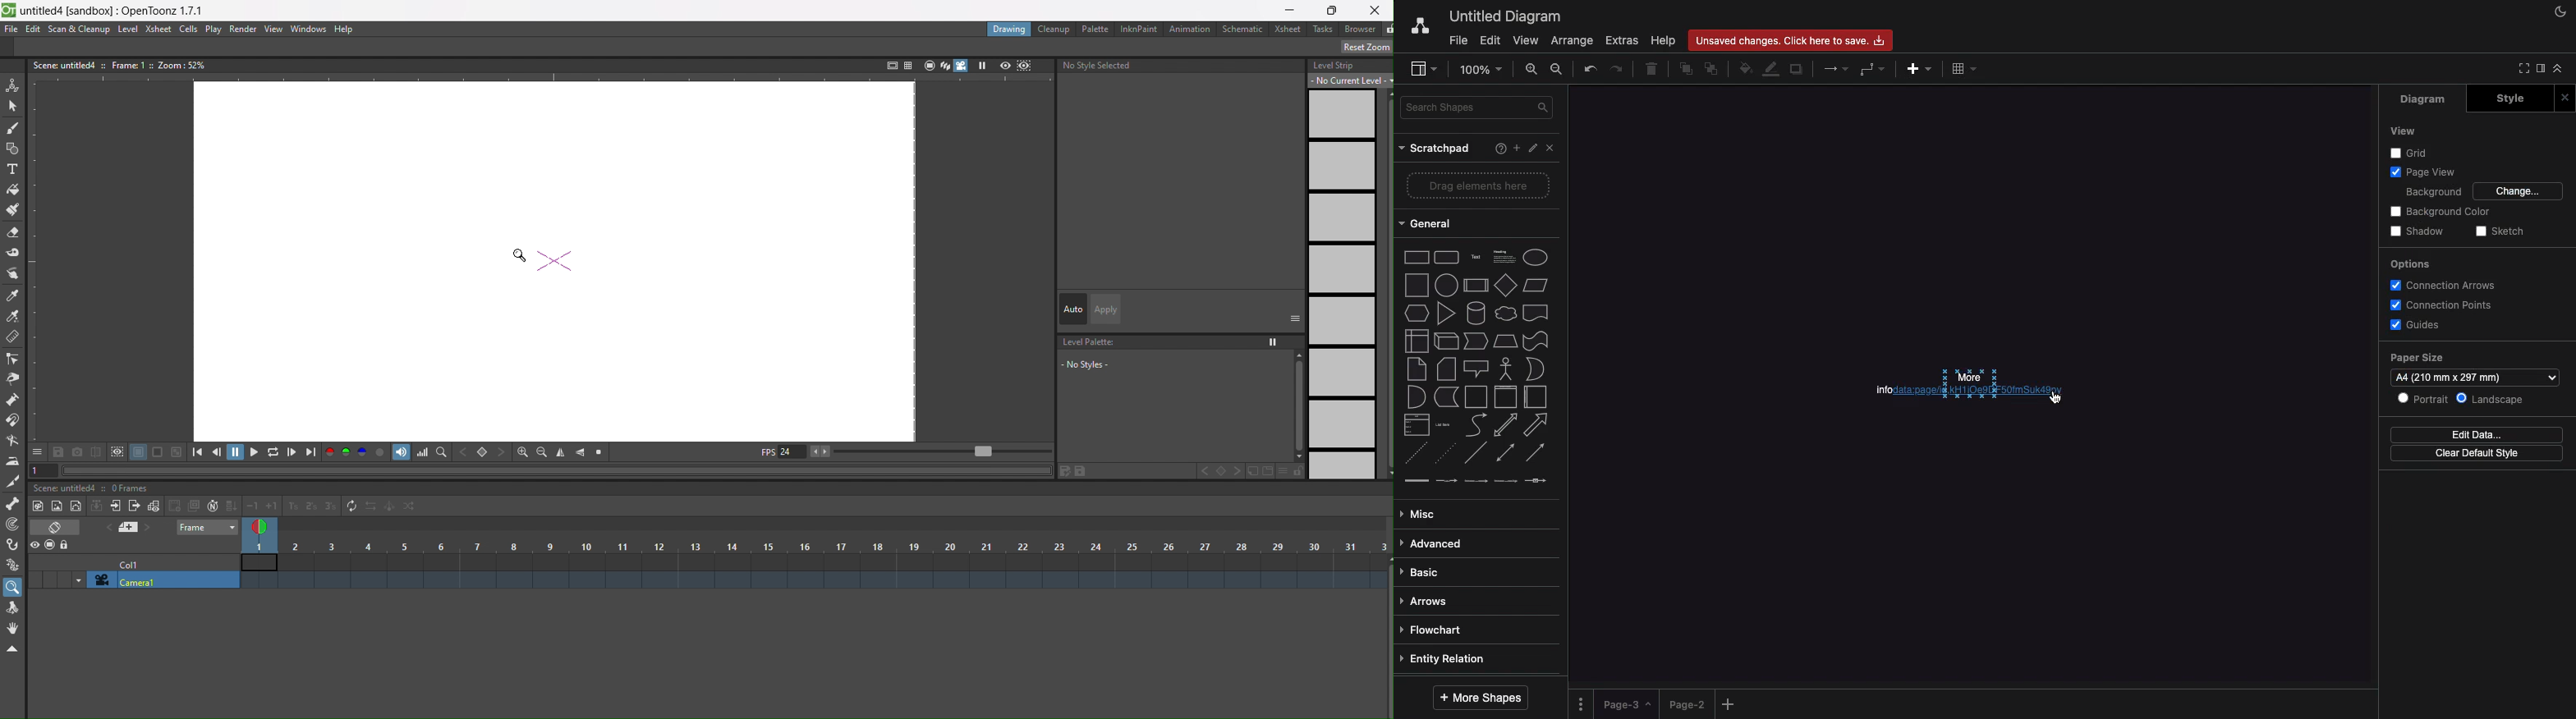 Image resolution: width=2576 pixels, height=728 pixels. Describe the element at coordinates (2442, 305) in the screenshot. I see `Connection points` at that location.